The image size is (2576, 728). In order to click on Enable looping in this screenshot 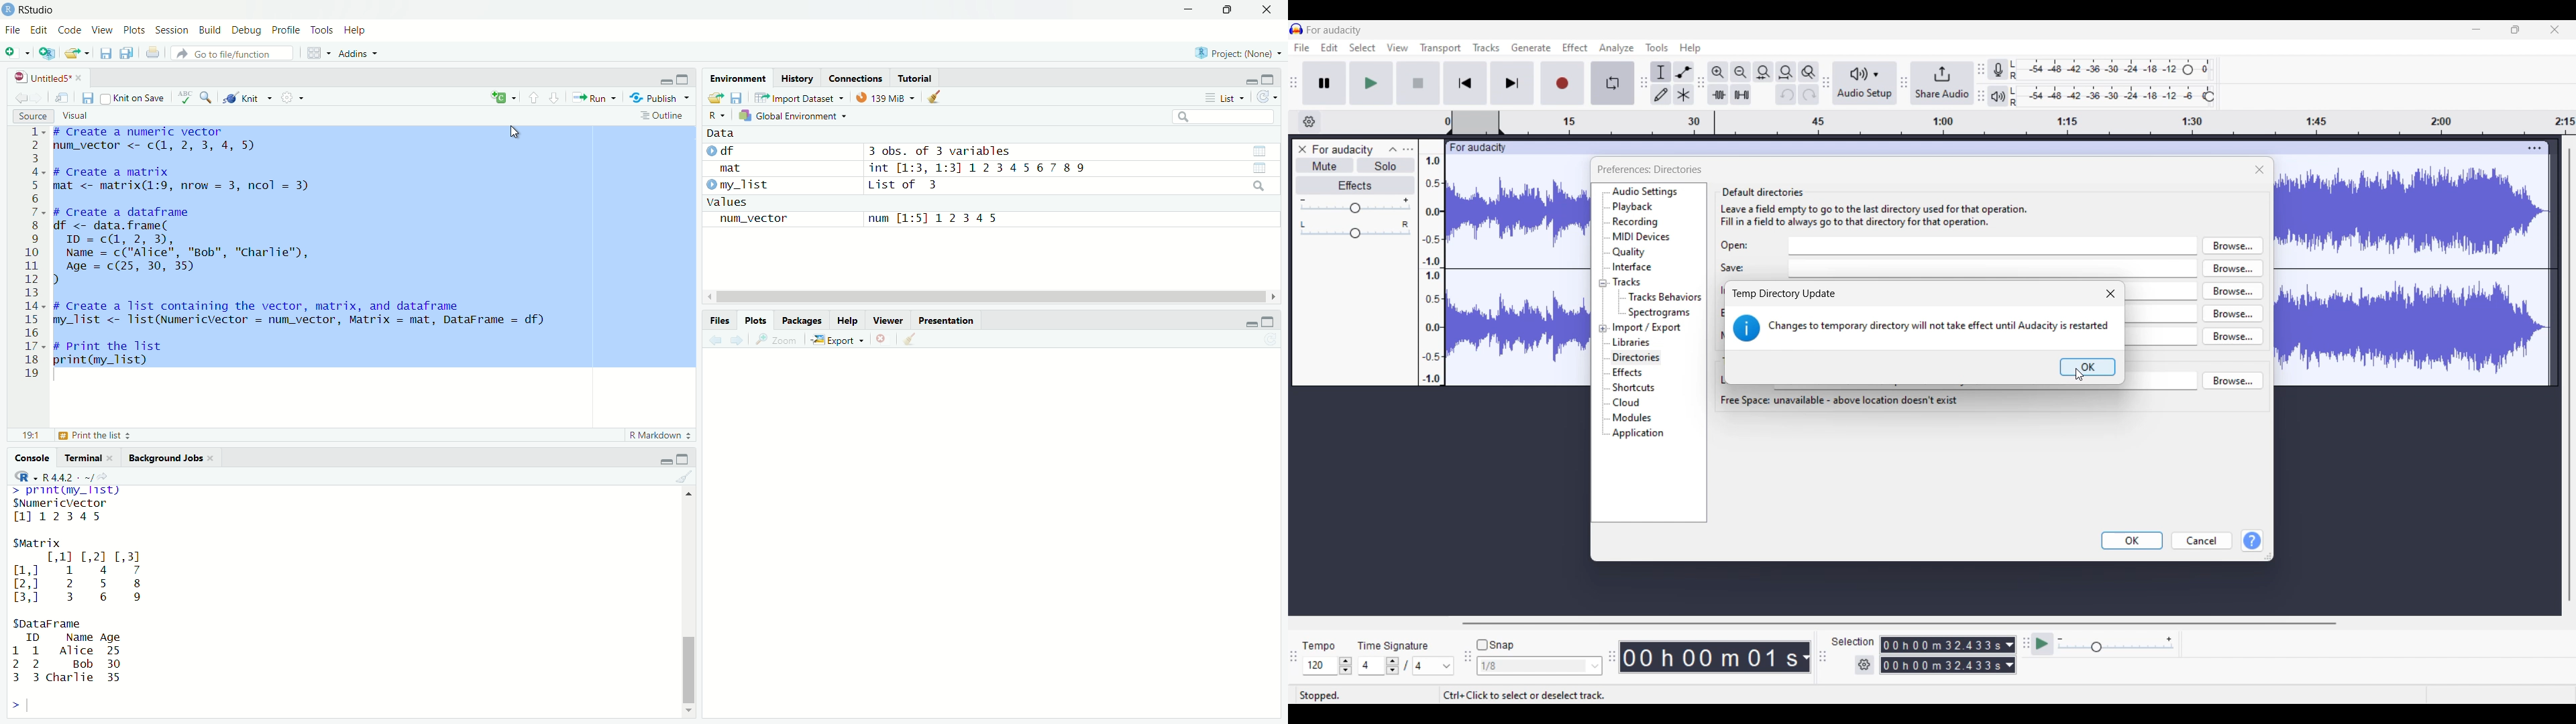, I will do `click(1613, 82)`.